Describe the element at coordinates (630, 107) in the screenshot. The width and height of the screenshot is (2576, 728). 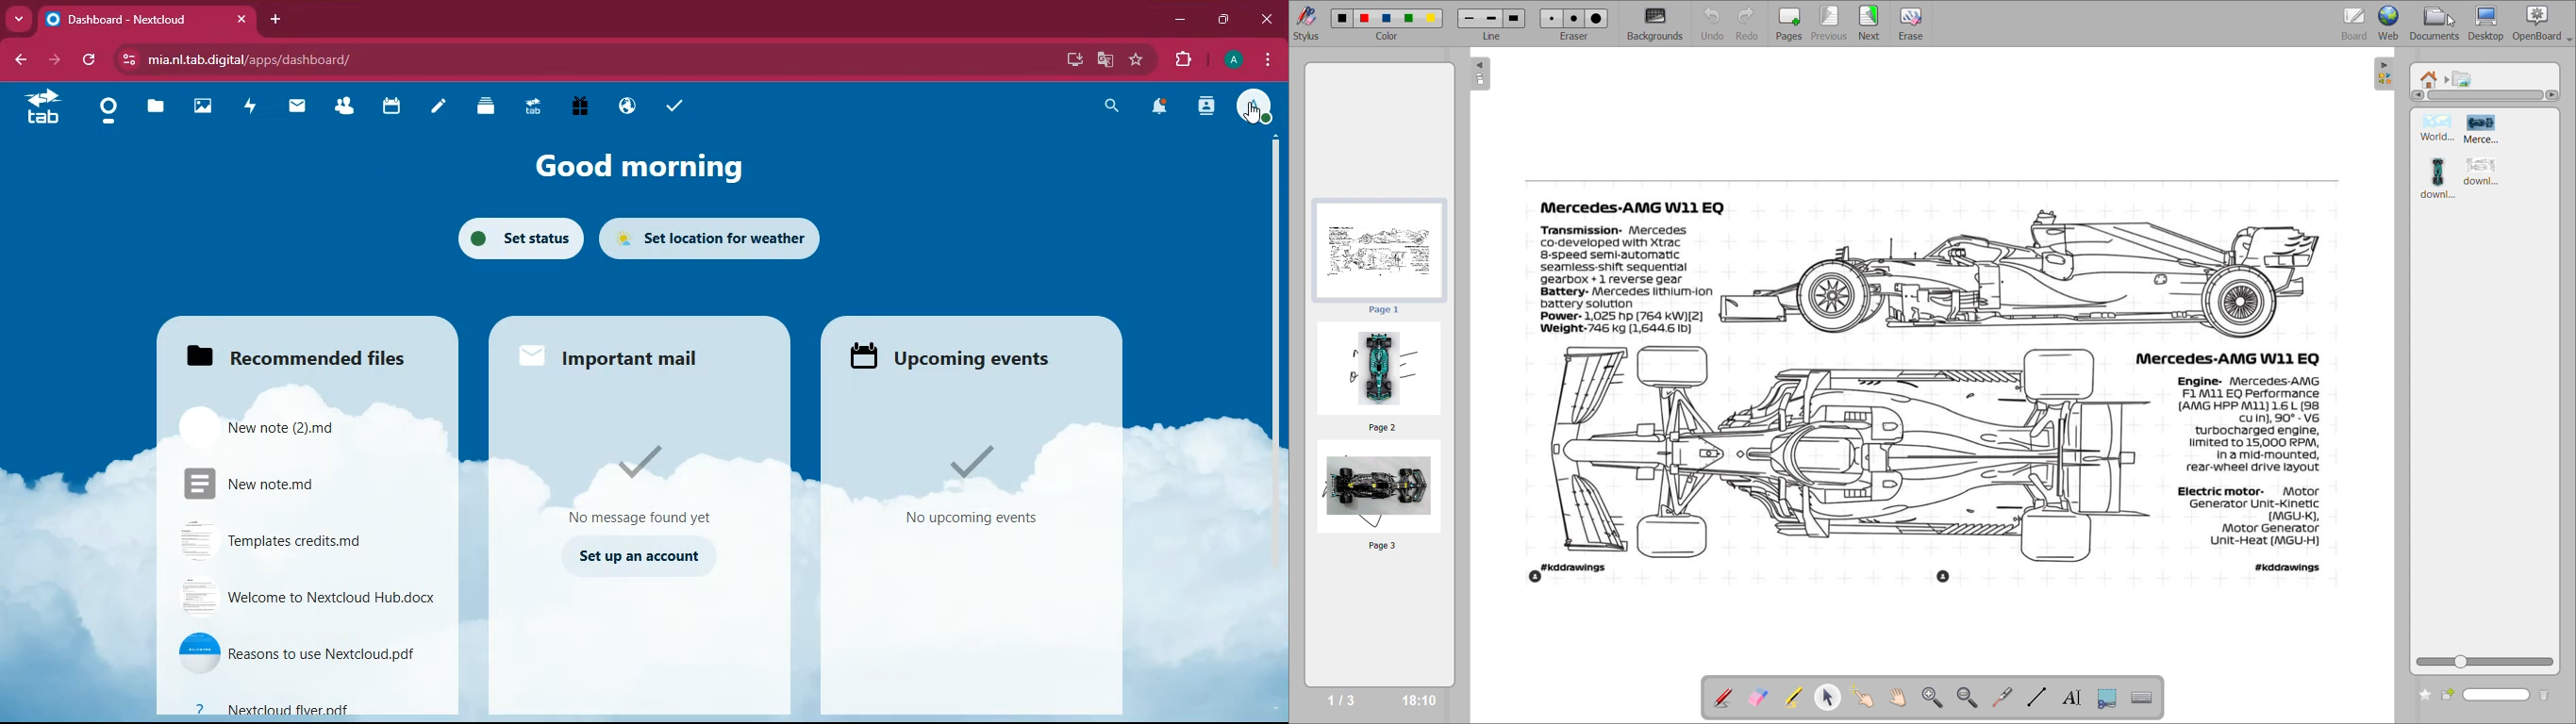
I see `public` at that location.